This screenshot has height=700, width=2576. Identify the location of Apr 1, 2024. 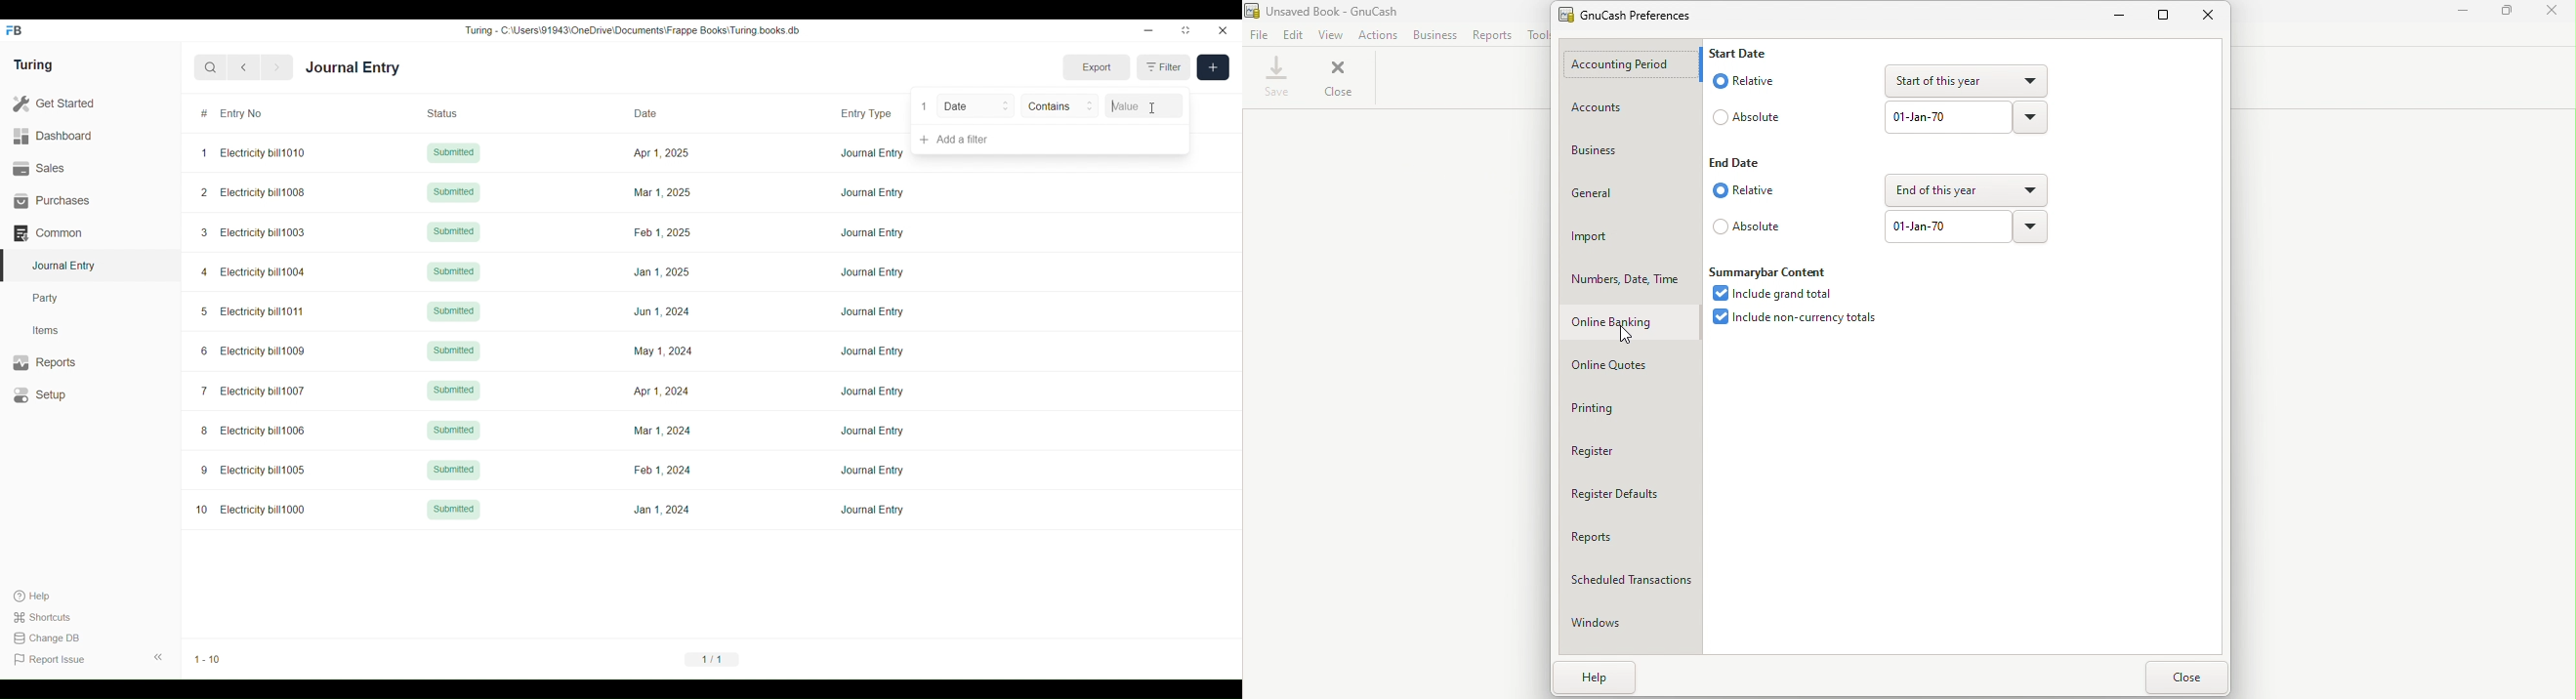
(661, 391).